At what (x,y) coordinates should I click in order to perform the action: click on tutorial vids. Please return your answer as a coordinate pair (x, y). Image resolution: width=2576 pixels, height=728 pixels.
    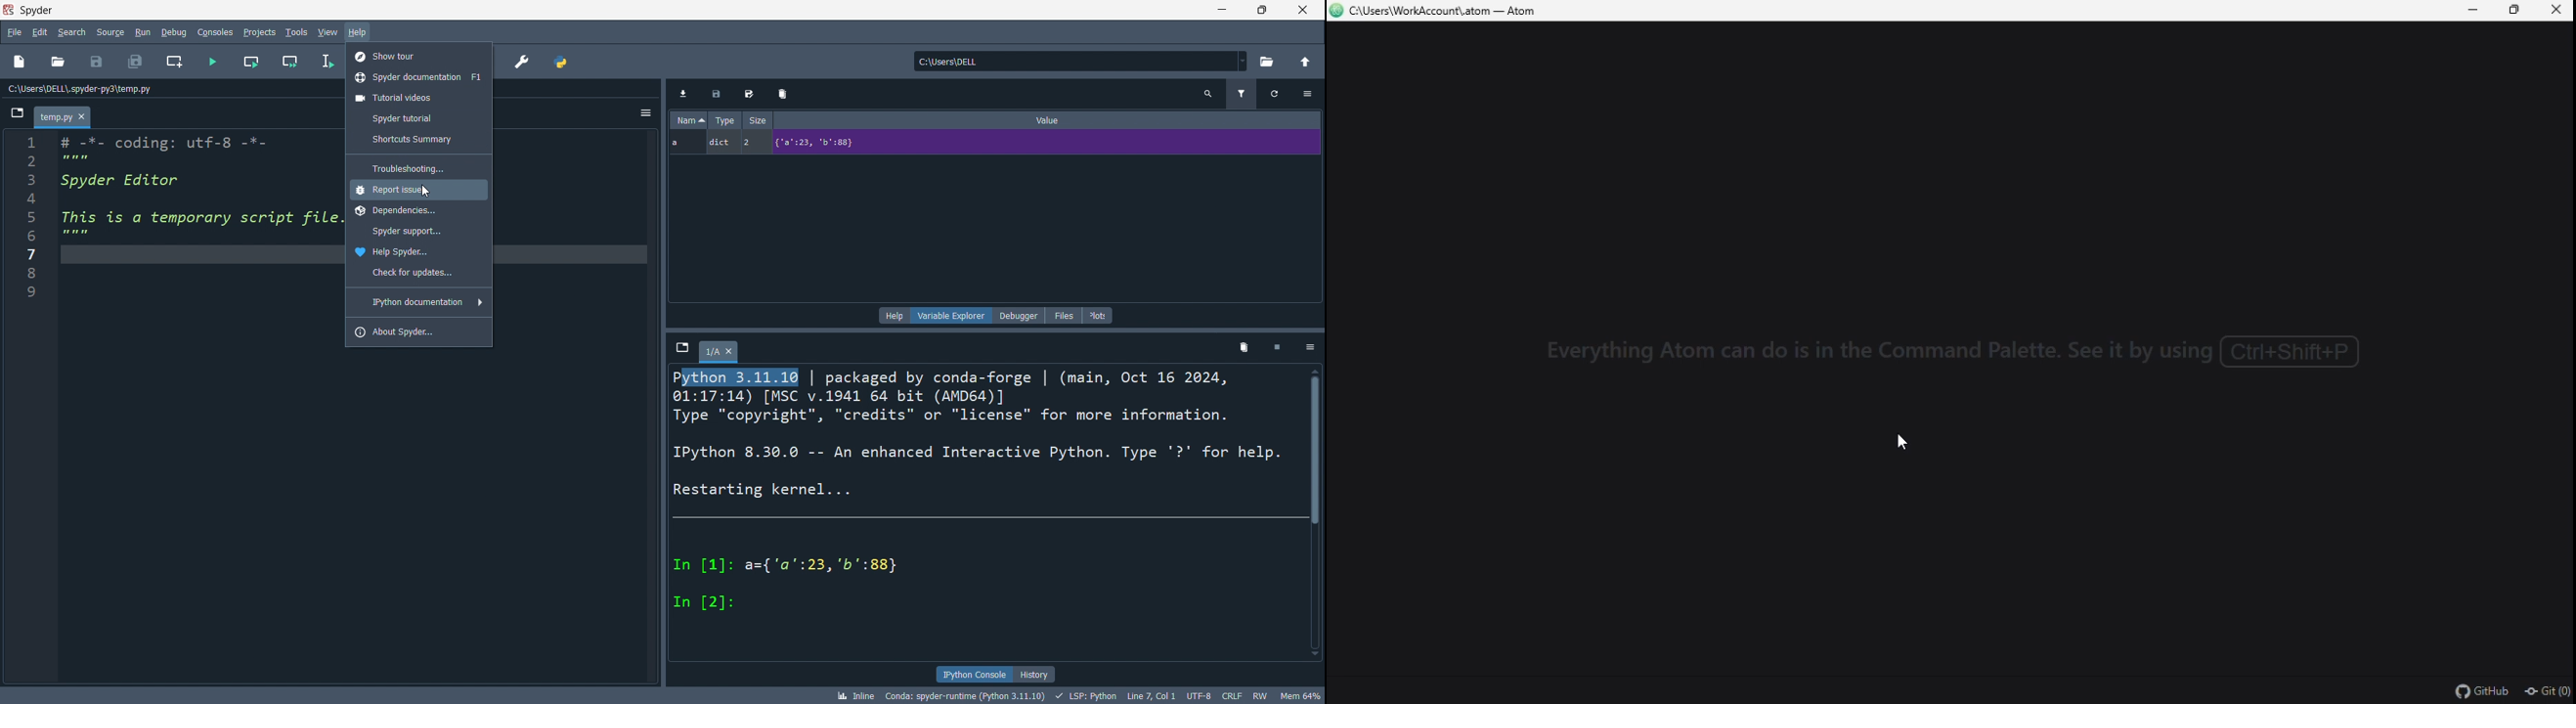
    Looking at the image, I should click on (420, 99).